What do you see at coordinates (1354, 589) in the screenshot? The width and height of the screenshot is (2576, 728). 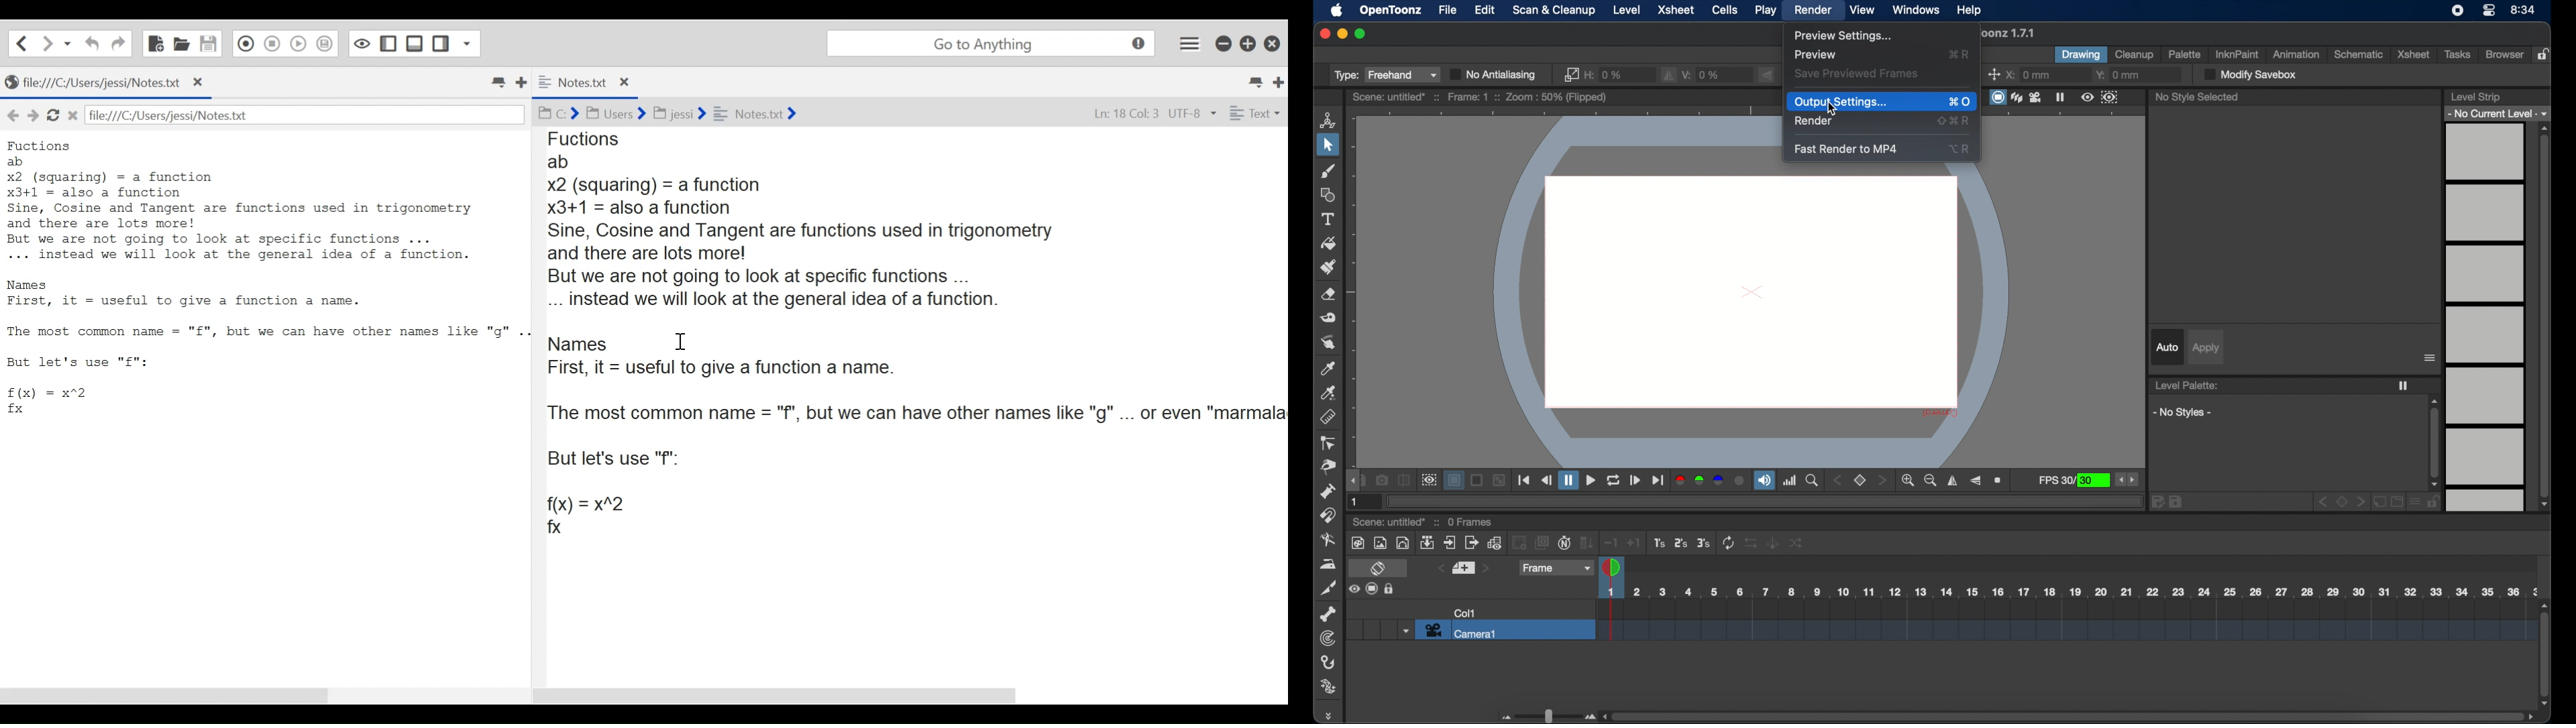 I see `` at bounding box center [1354, 589].